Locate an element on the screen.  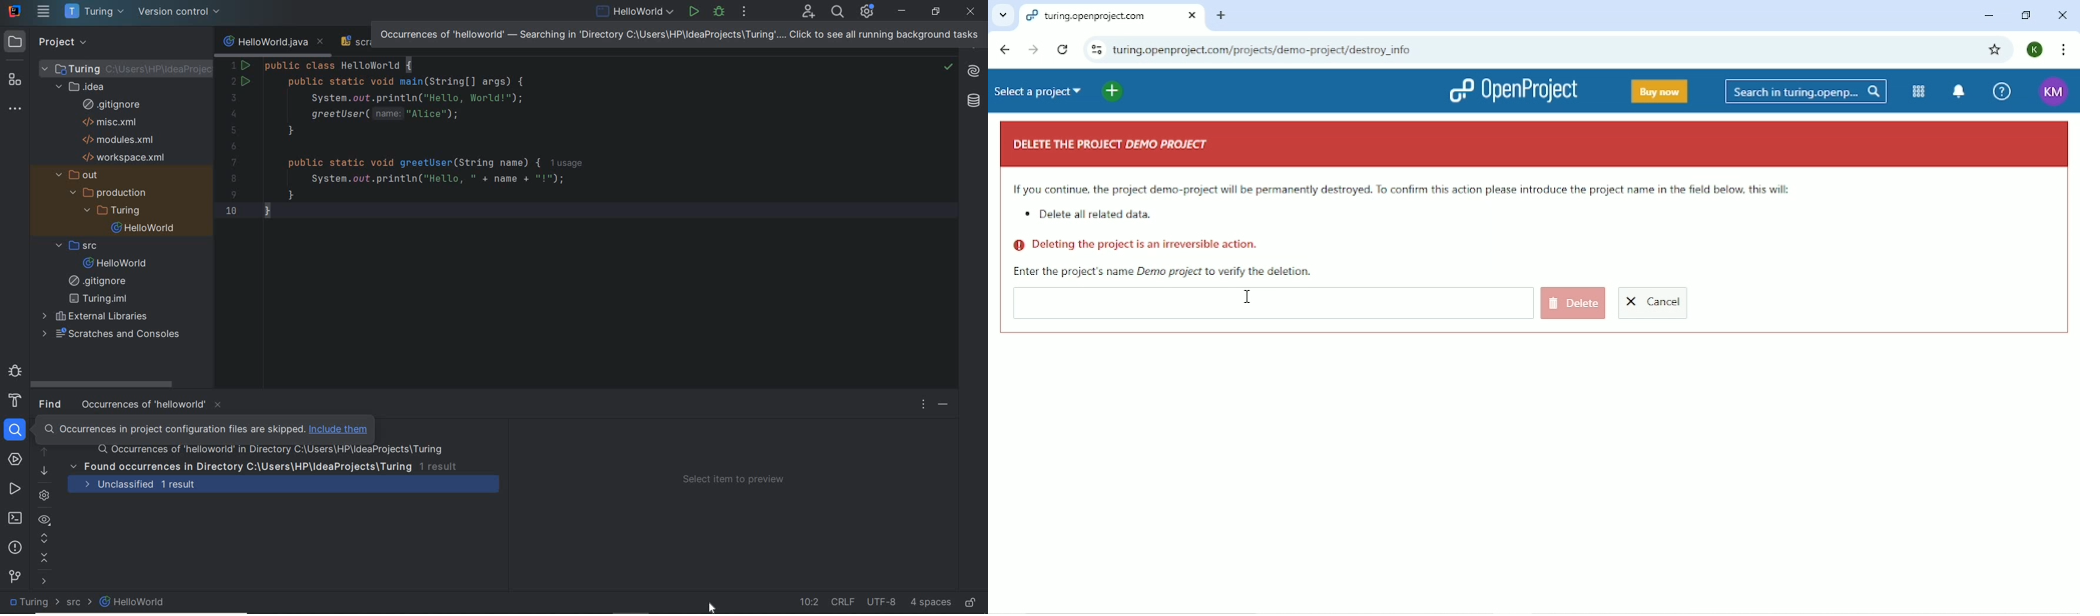
code with me is located at coordinates (808, 16).